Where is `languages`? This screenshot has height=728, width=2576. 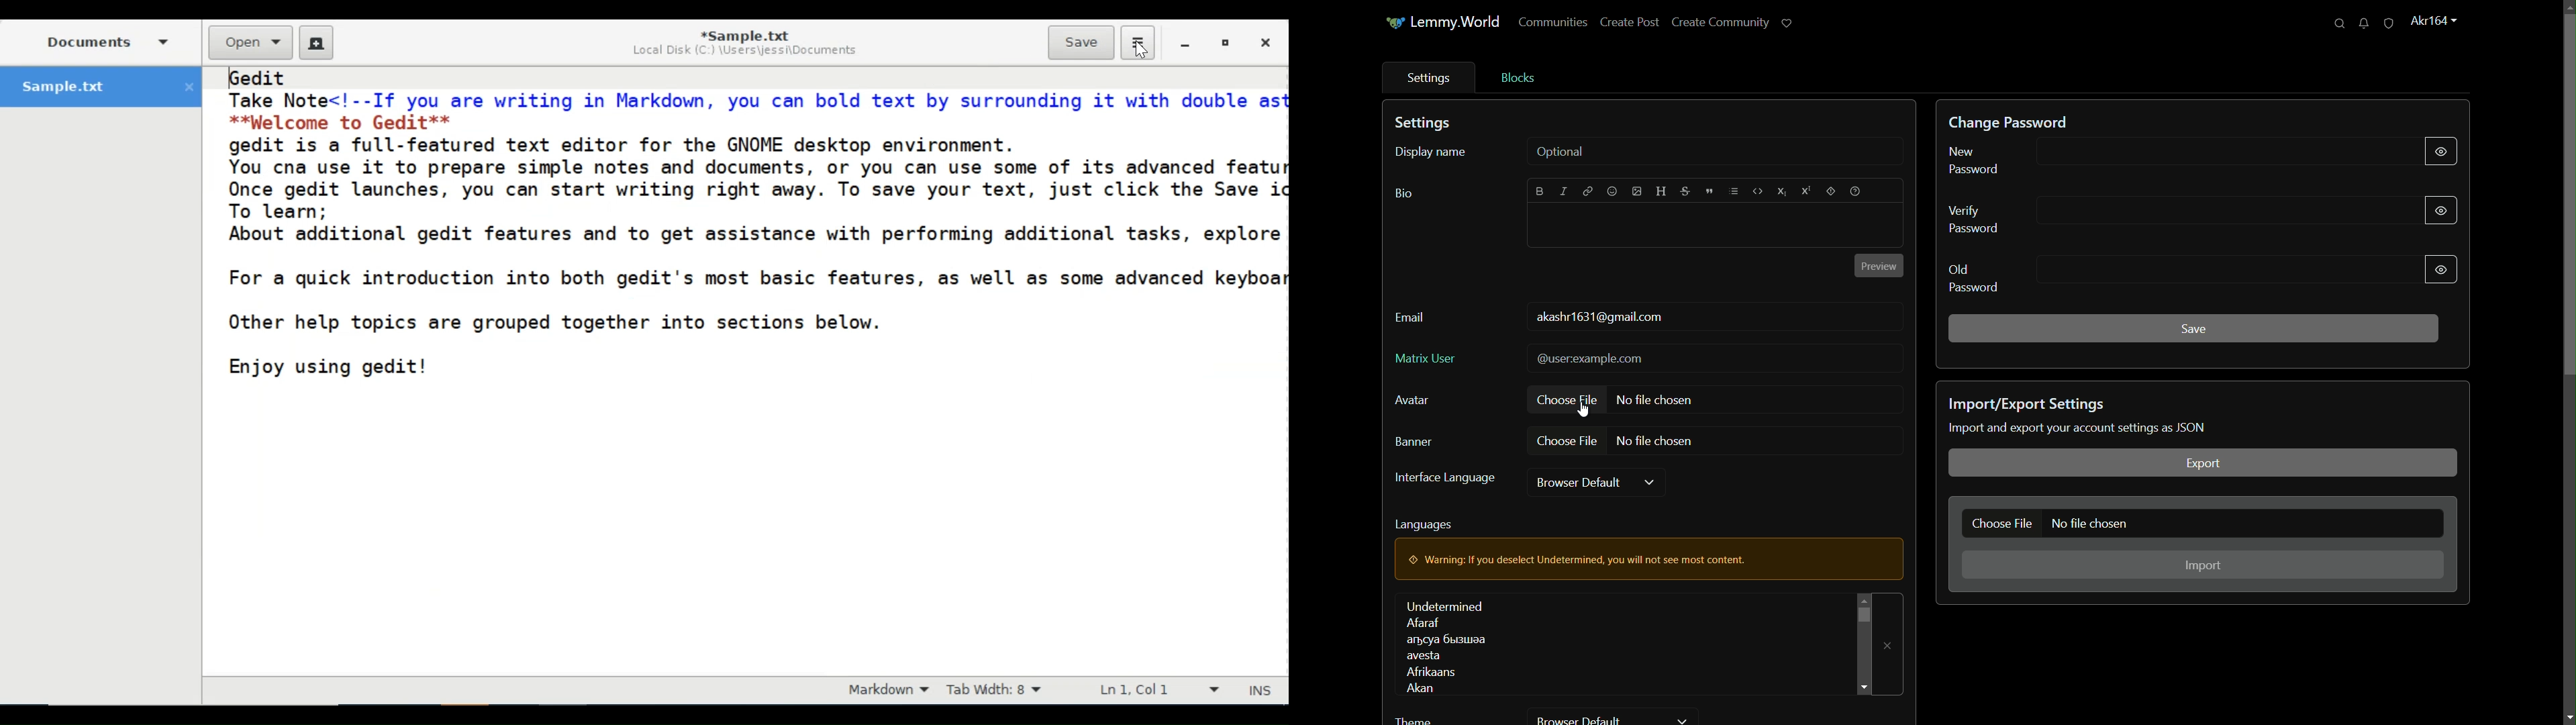
languages is located at coordinates (1448, 646).